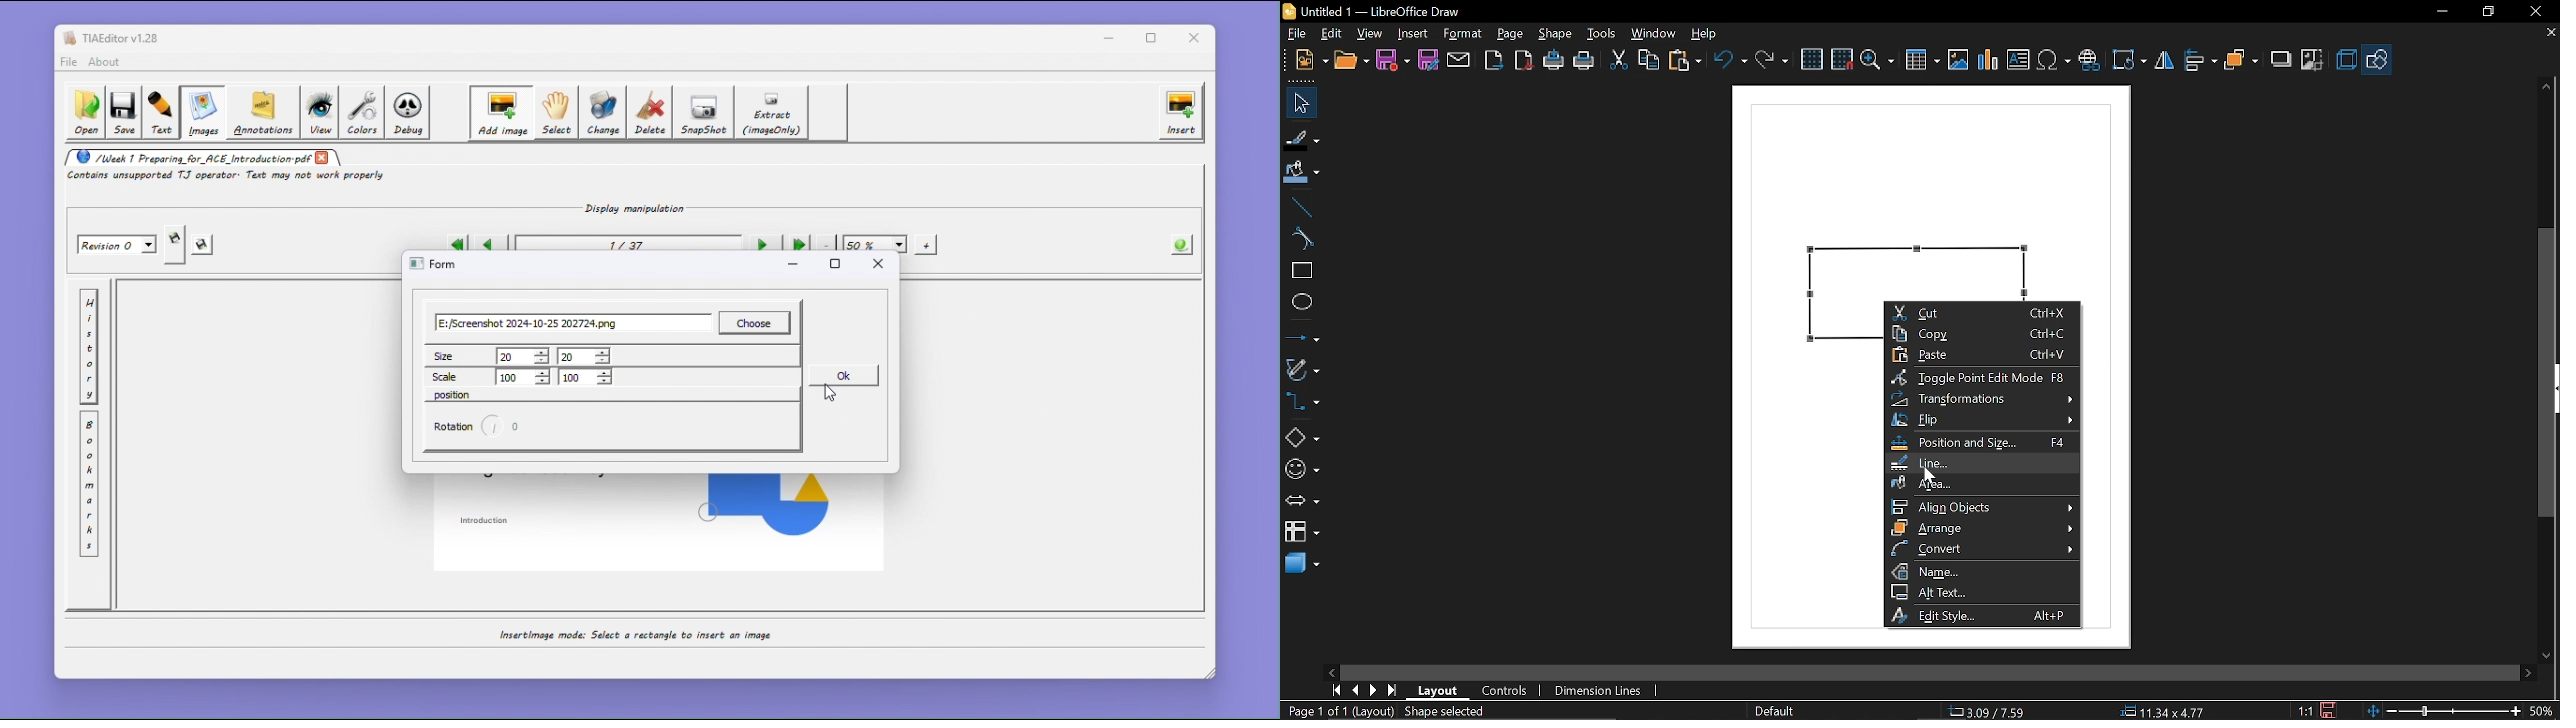  Describe the element at coordinates (2551, 34) in the screenshot. I see `close tab` at that location.